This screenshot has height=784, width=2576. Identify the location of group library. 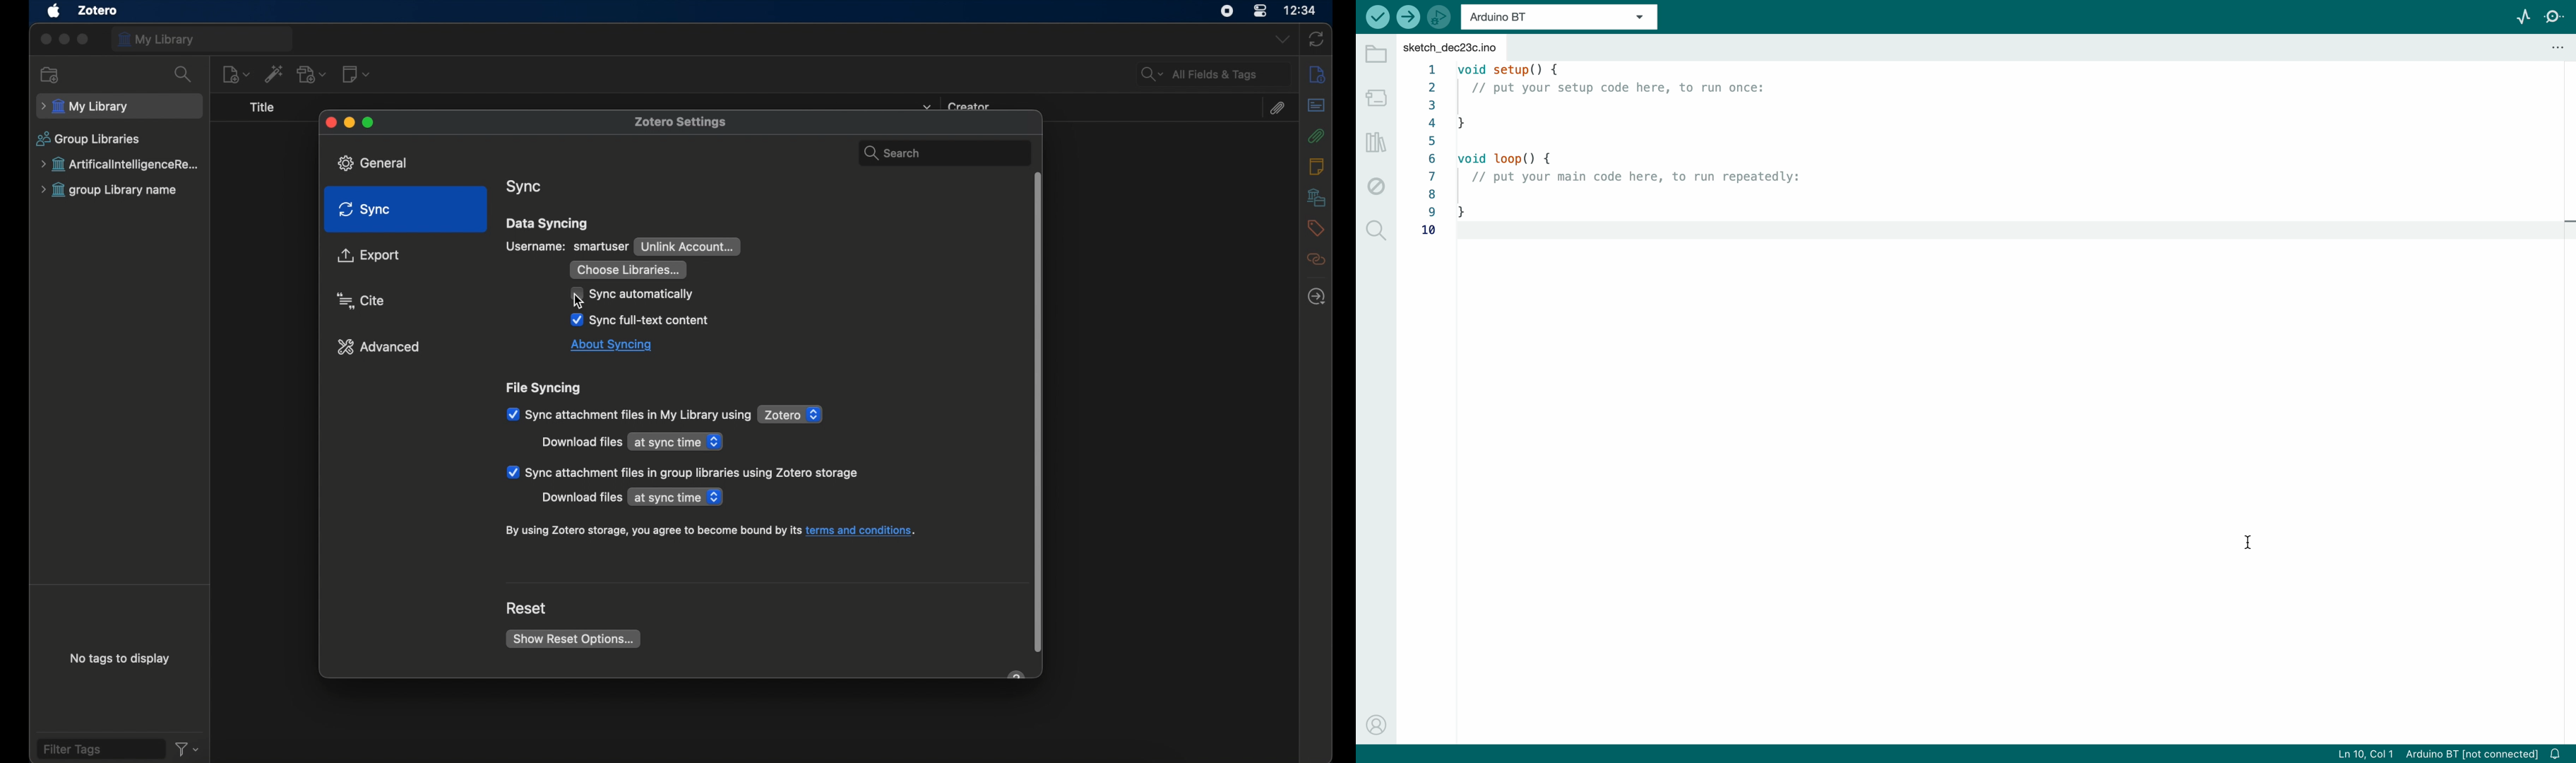
(122, 165).